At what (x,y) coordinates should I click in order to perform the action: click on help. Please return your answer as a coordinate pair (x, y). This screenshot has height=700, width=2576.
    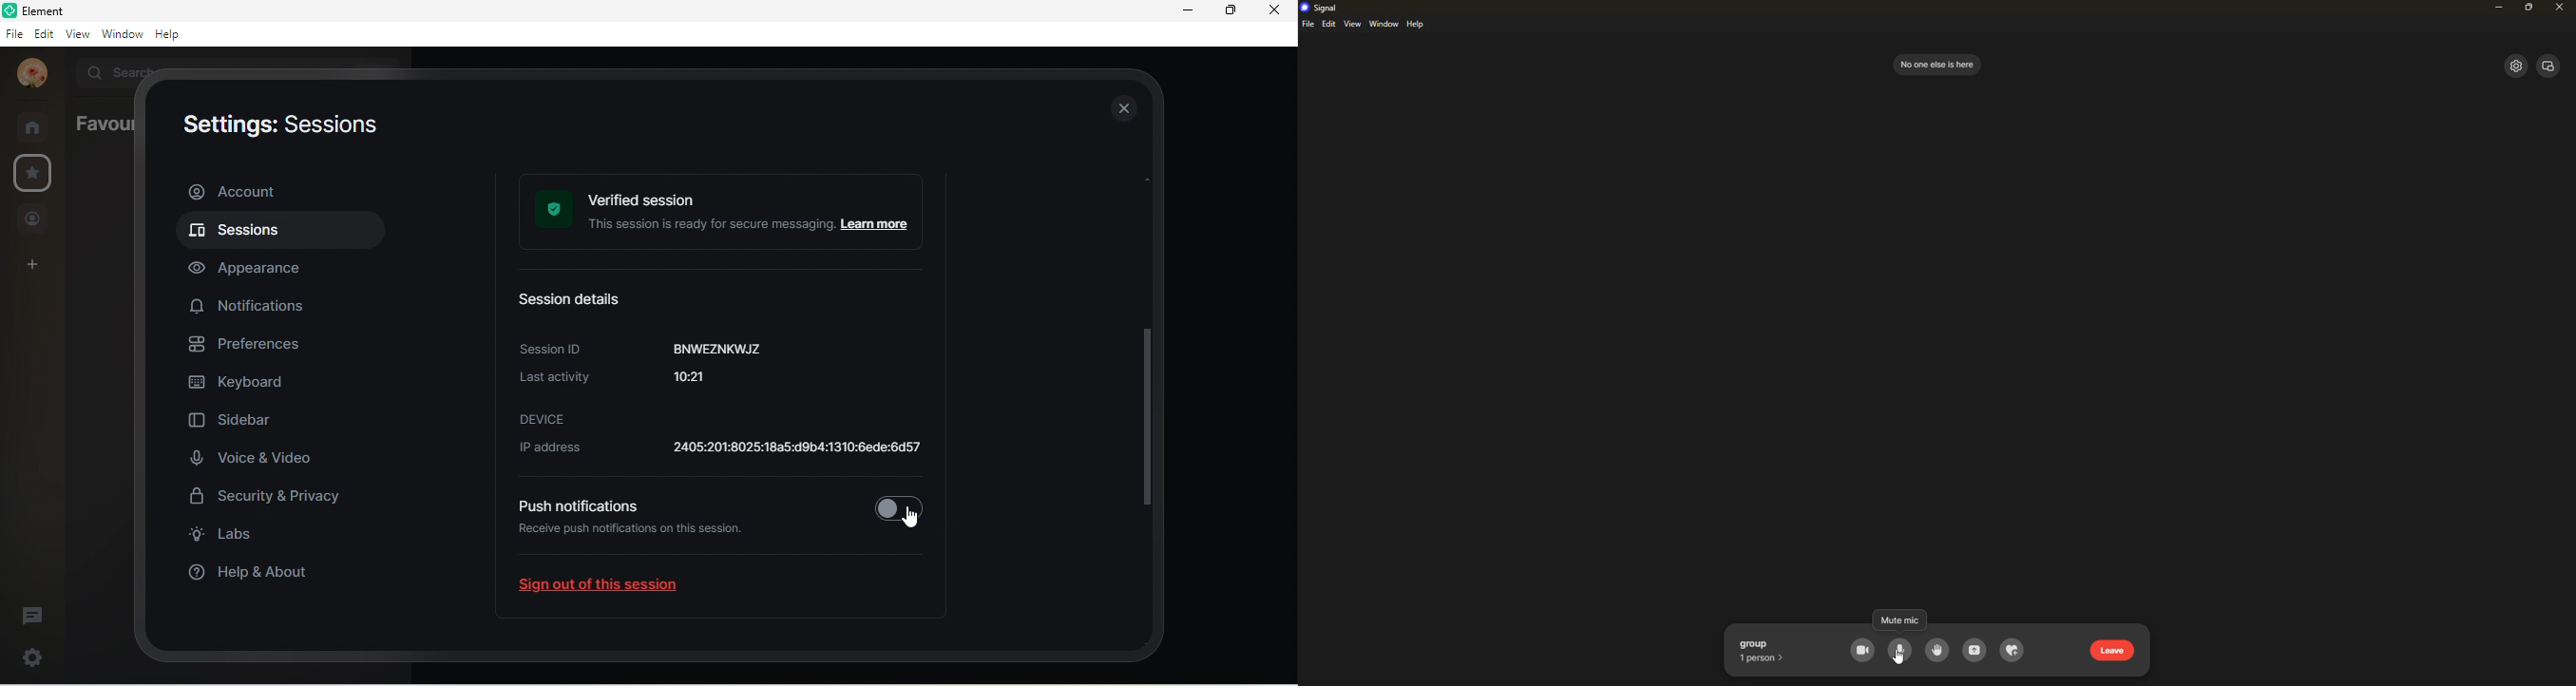
    Looking at the image, I should click on (1418, 25).